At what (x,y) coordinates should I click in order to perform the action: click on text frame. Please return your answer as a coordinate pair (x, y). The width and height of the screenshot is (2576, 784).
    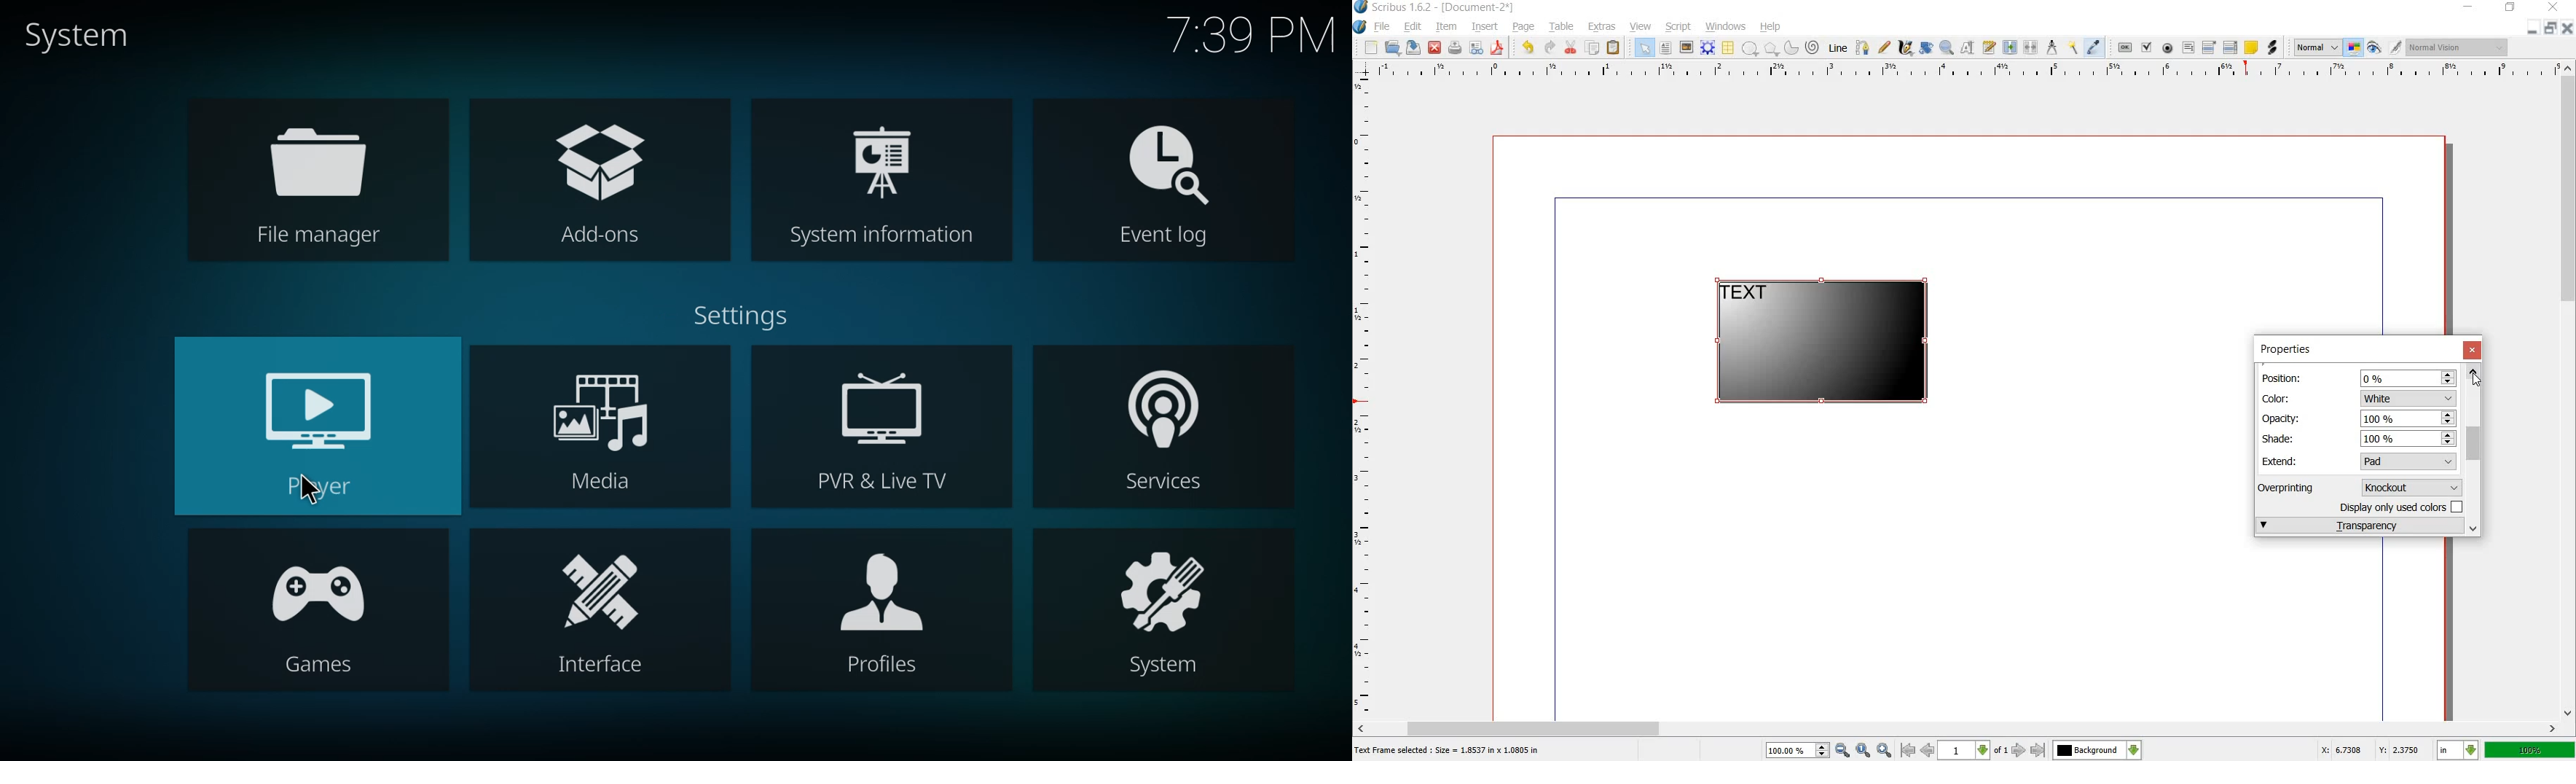
    Looking at the image, I should click on (1665, 48).